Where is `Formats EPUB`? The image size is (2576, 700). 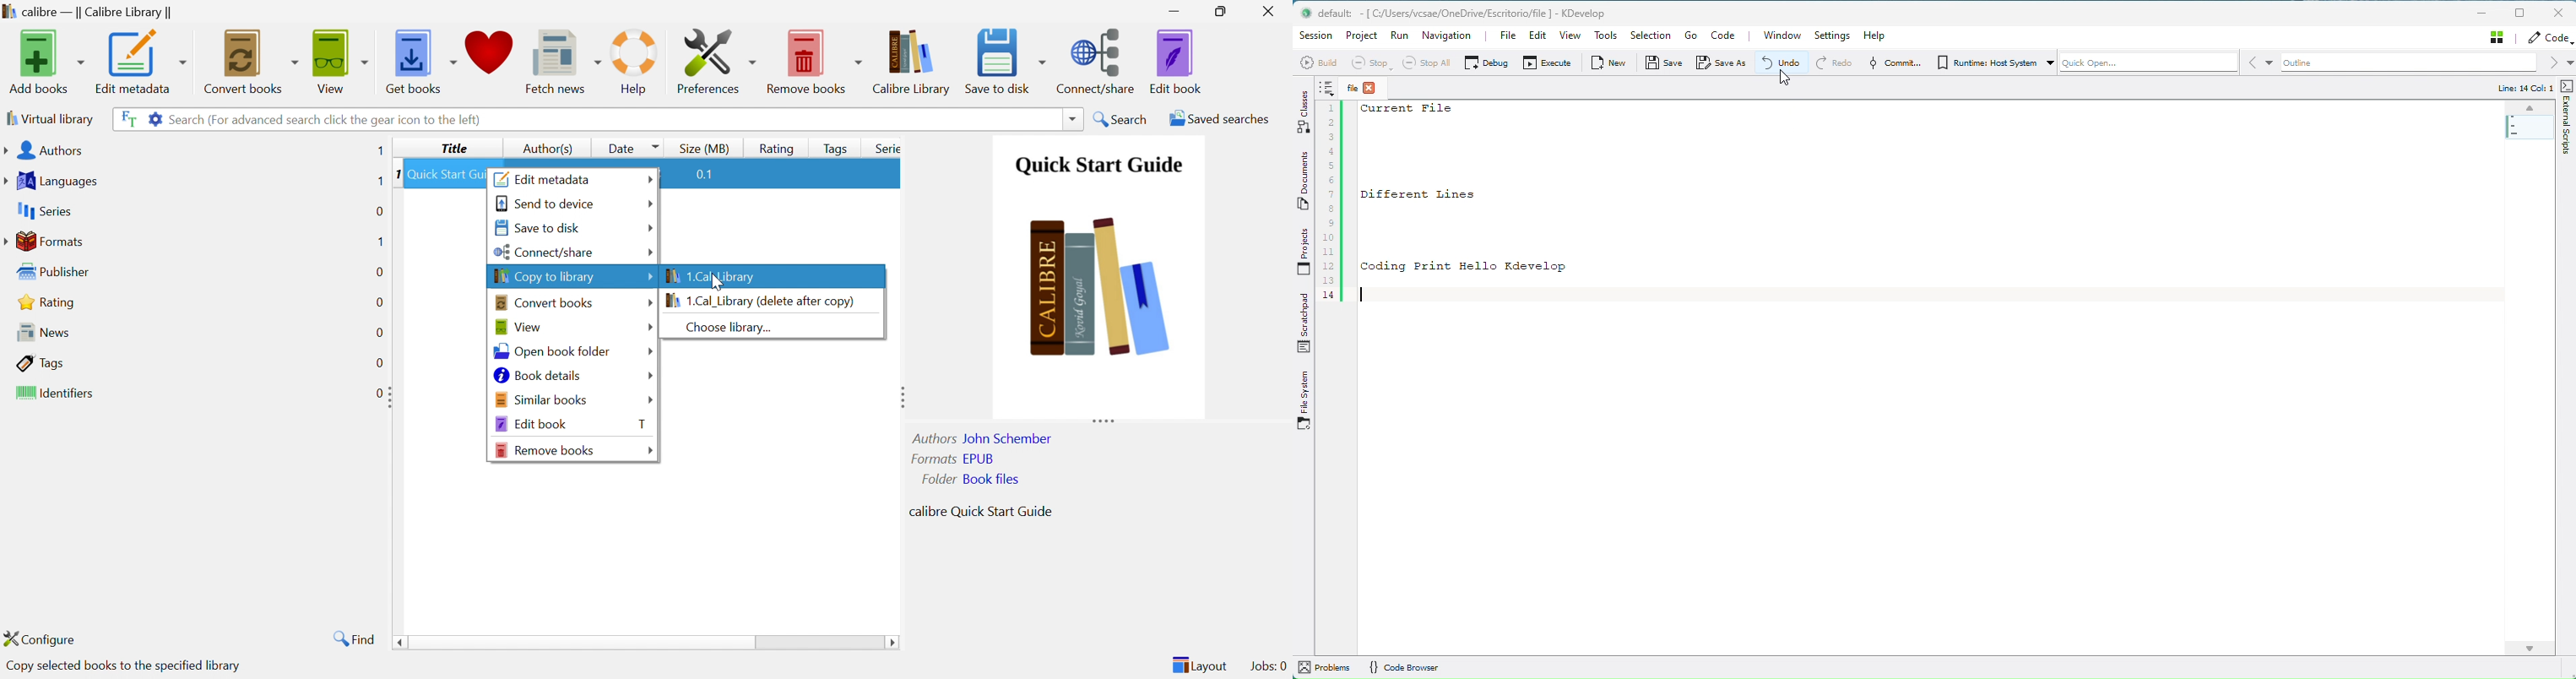
Formats EPUB is located at coordinates (953, 458).